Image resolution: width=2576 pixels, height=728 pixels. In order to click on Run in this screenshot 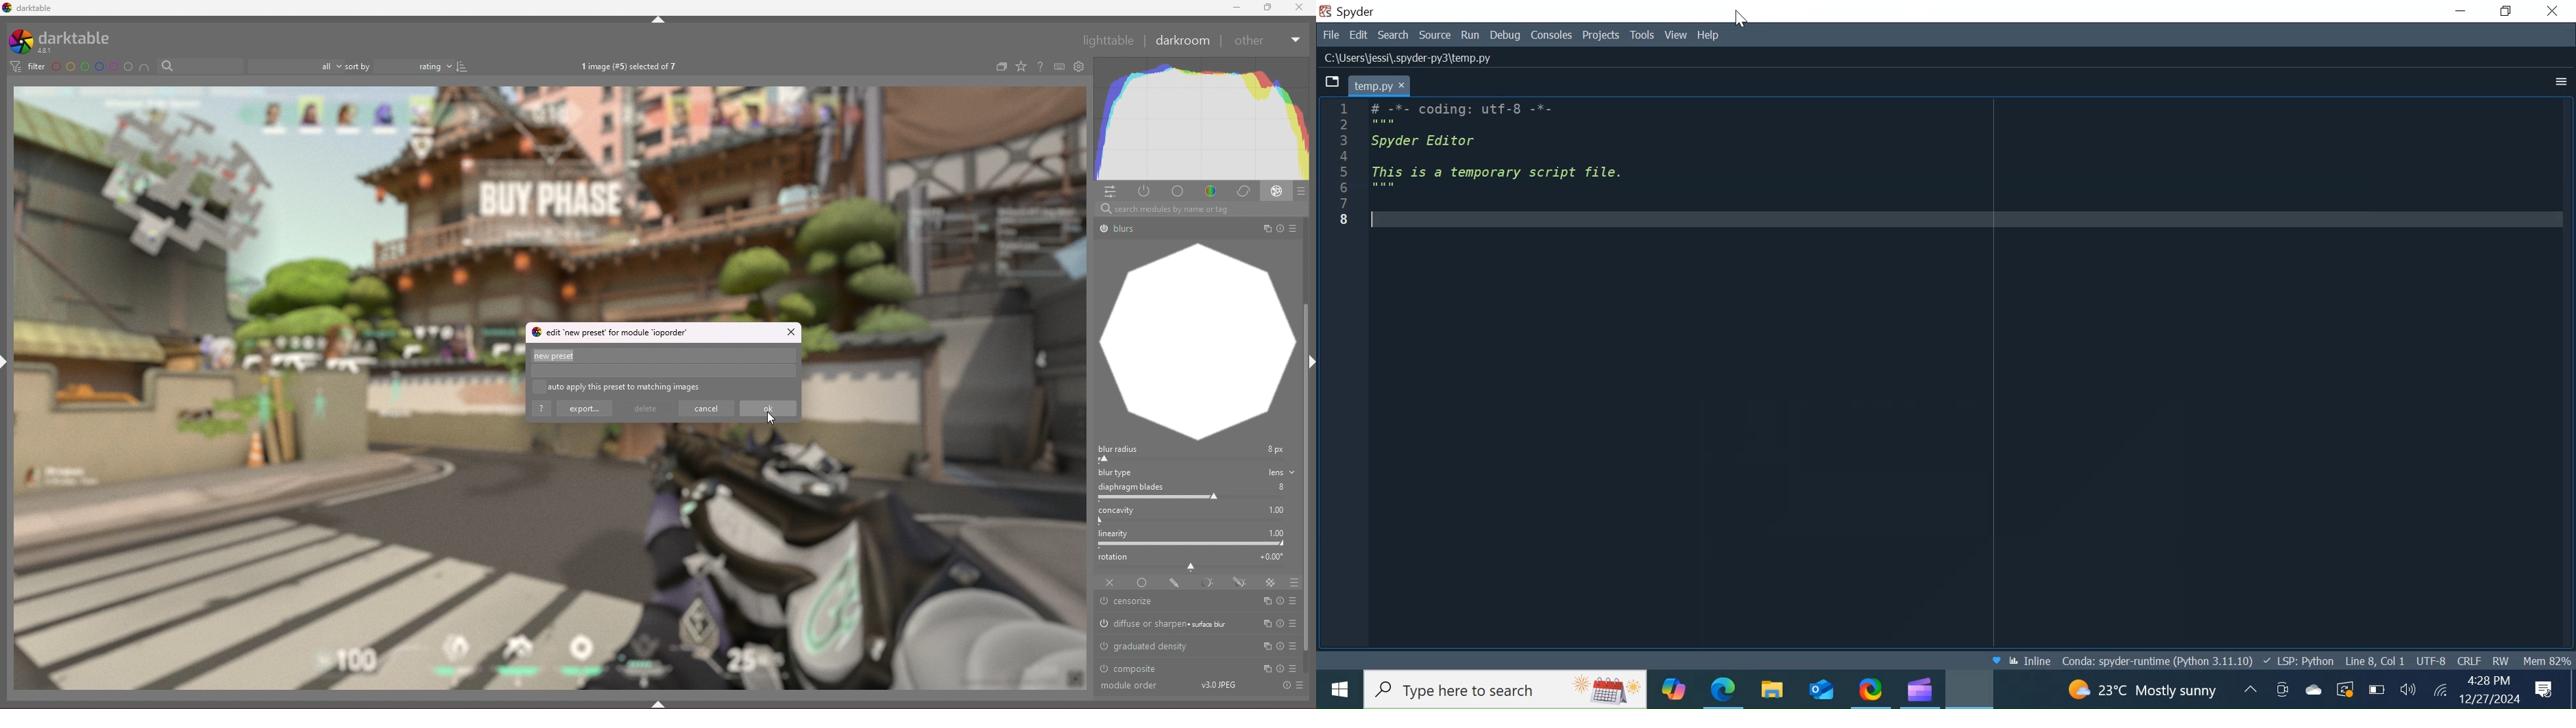, I will do `click(1472, 37)`.